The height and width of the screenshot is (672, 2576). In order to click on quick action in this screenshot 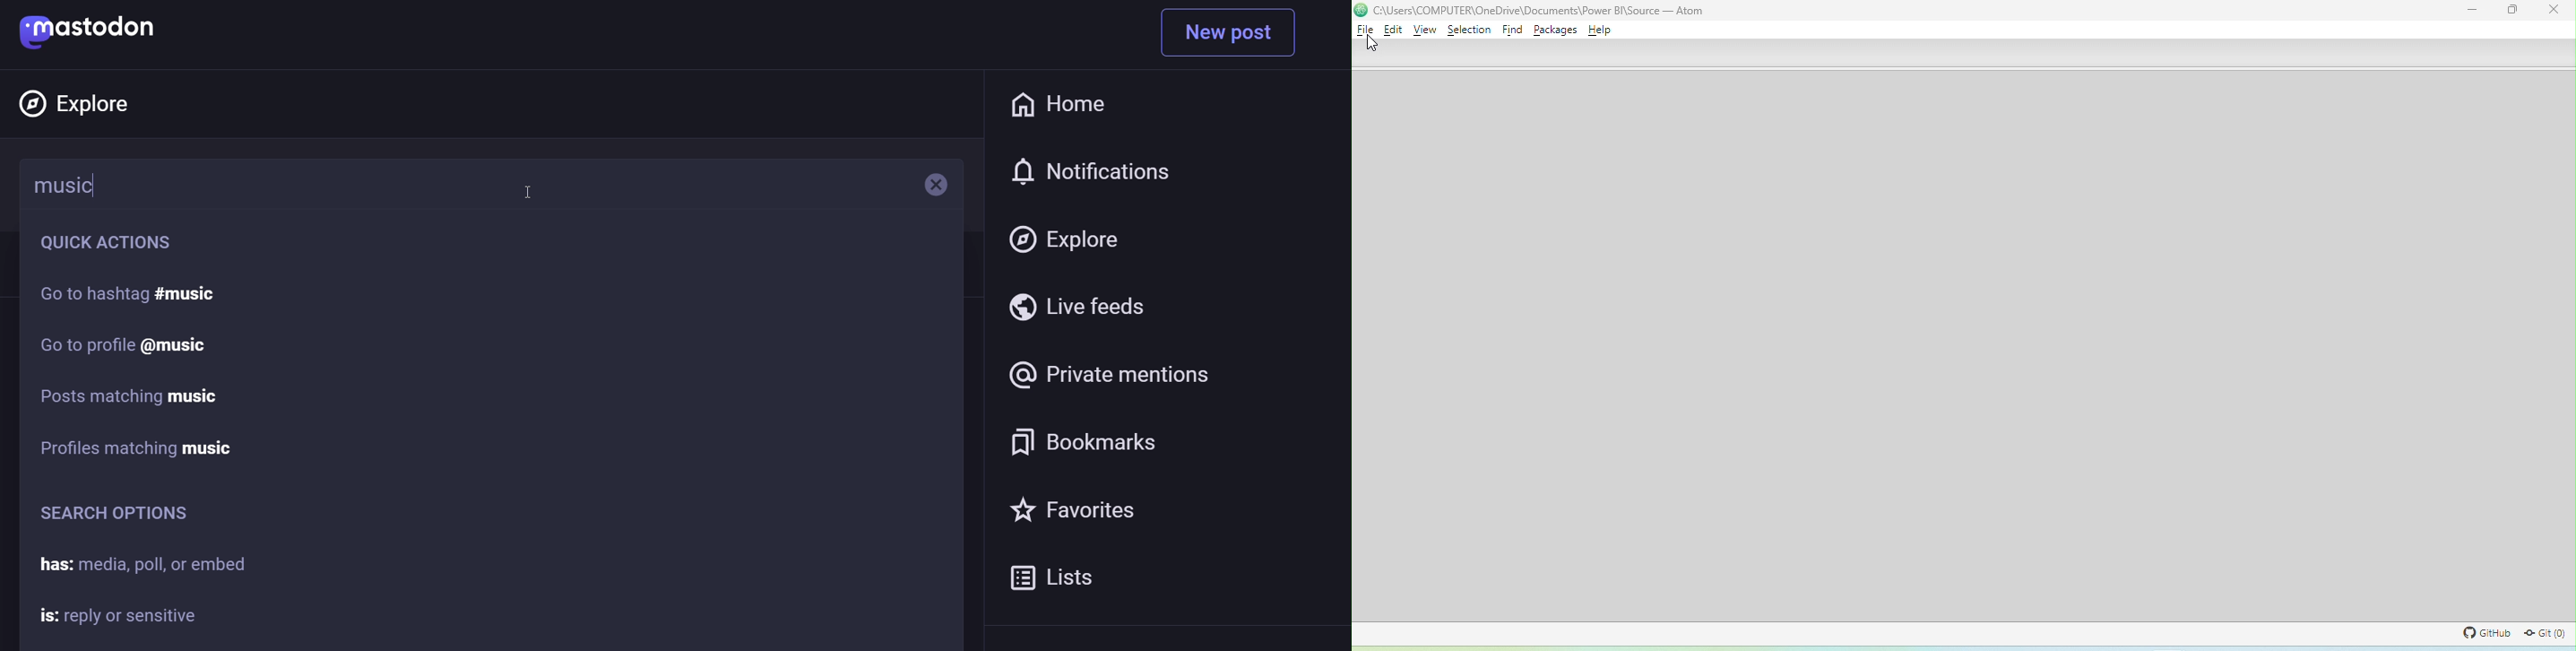, I will do `click(107, 245)`.